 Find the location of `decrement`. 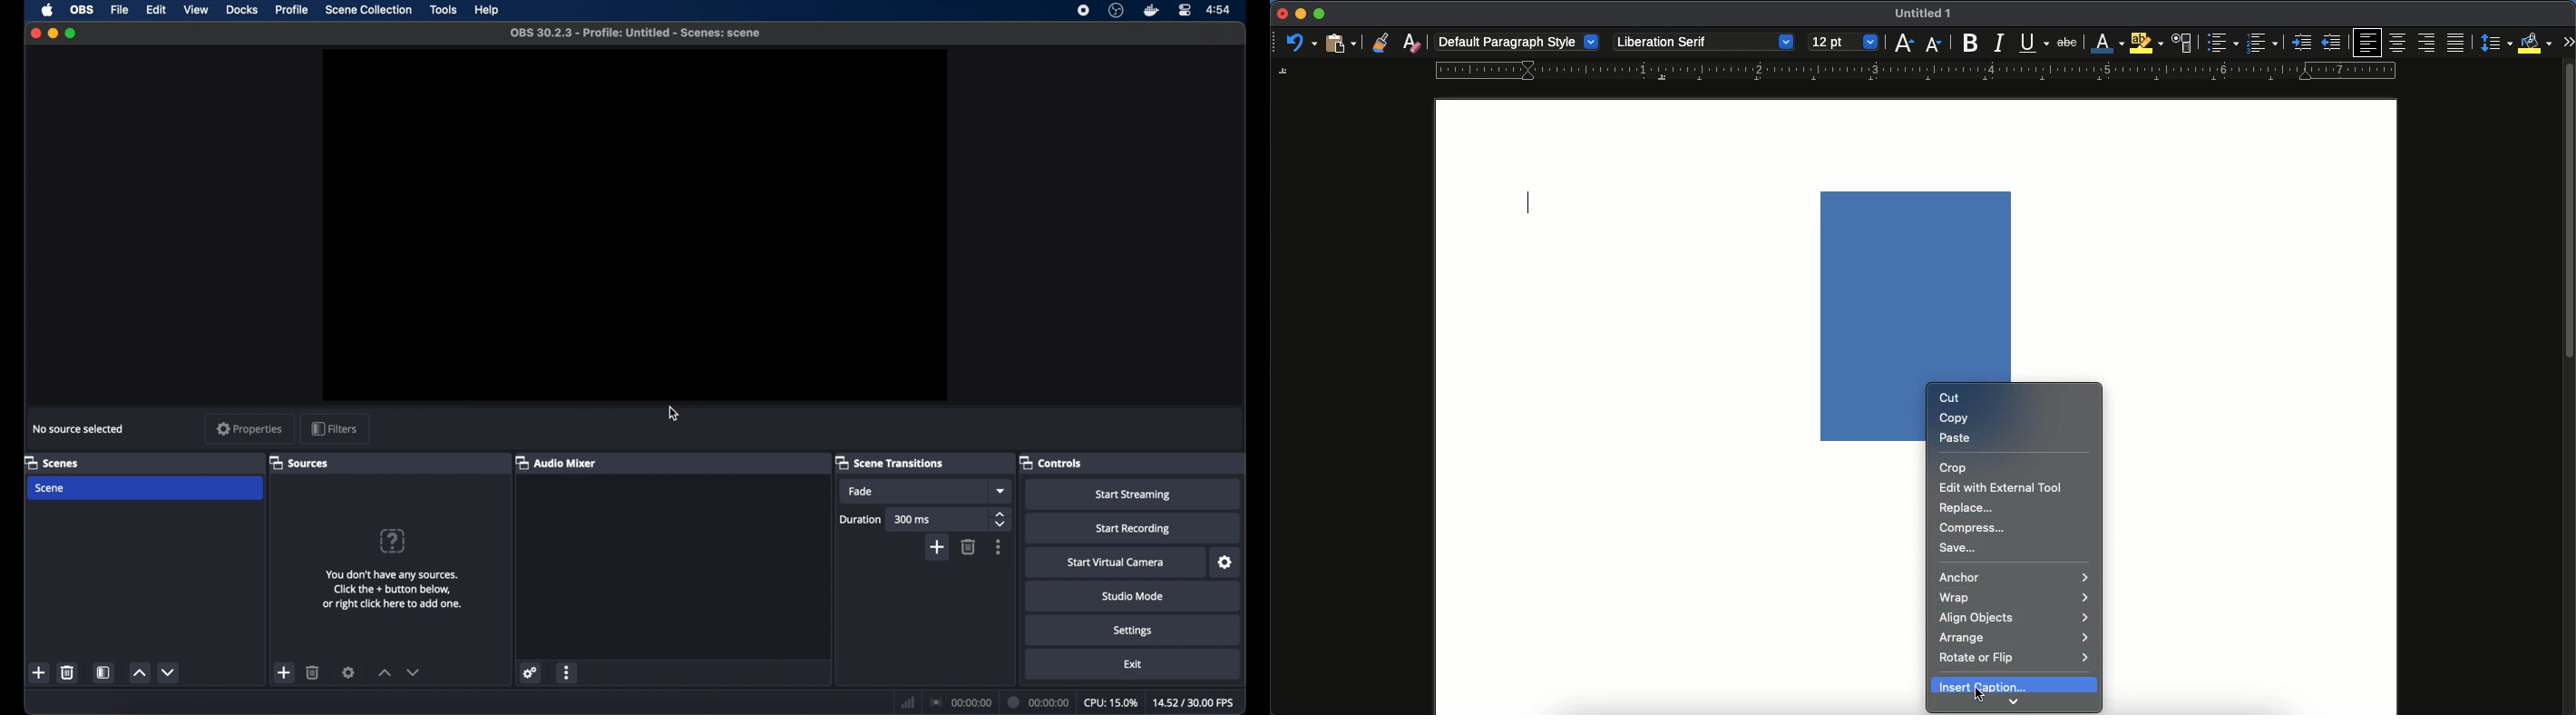

decrement is located at coordinates (413, 671).